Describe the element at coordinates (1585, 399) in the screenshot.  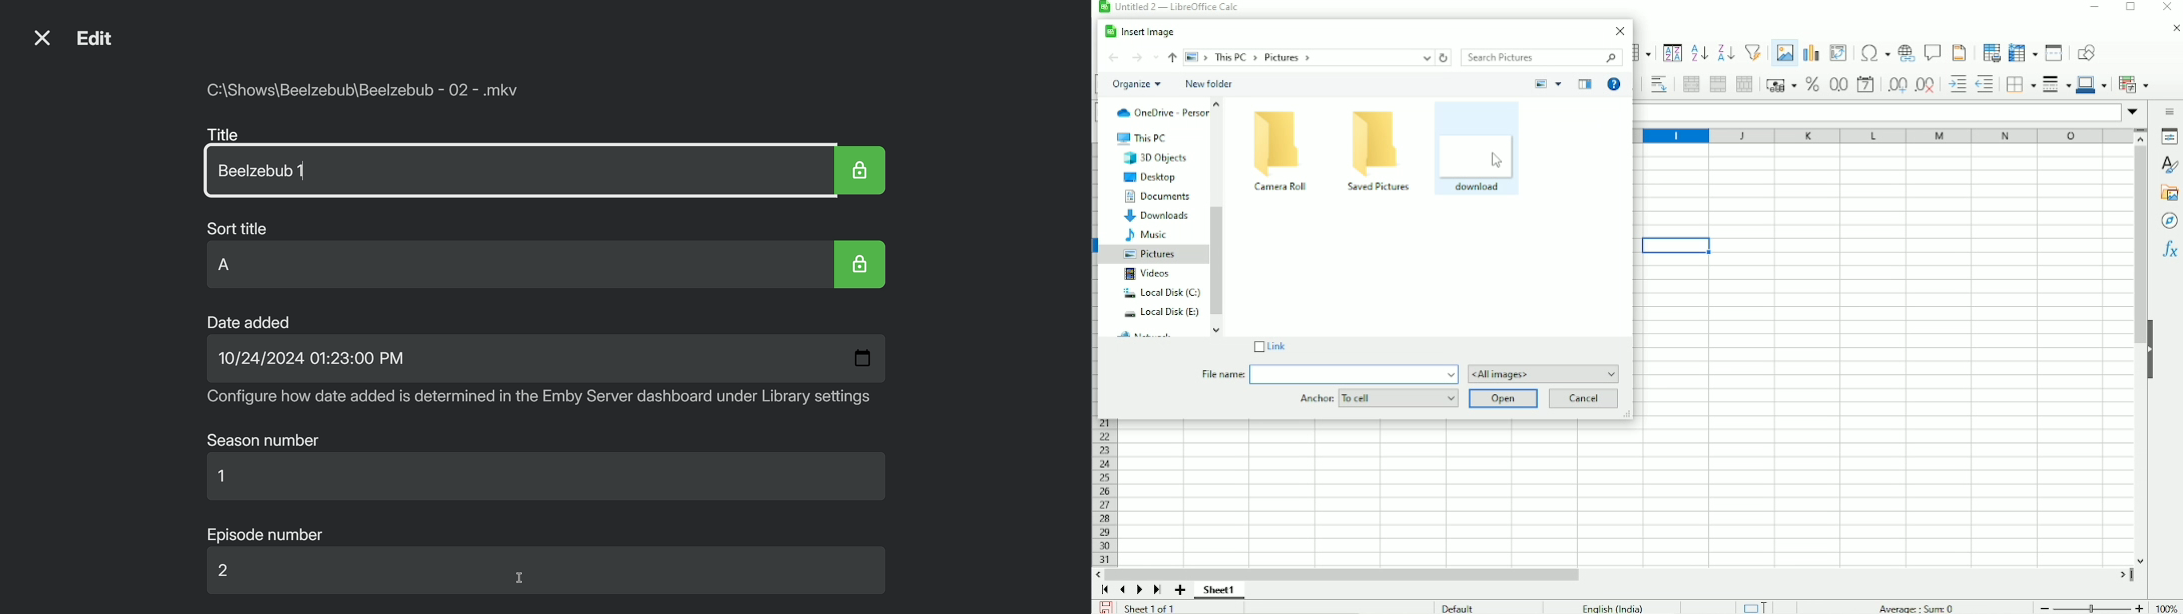
I see `Cancel` at that location.